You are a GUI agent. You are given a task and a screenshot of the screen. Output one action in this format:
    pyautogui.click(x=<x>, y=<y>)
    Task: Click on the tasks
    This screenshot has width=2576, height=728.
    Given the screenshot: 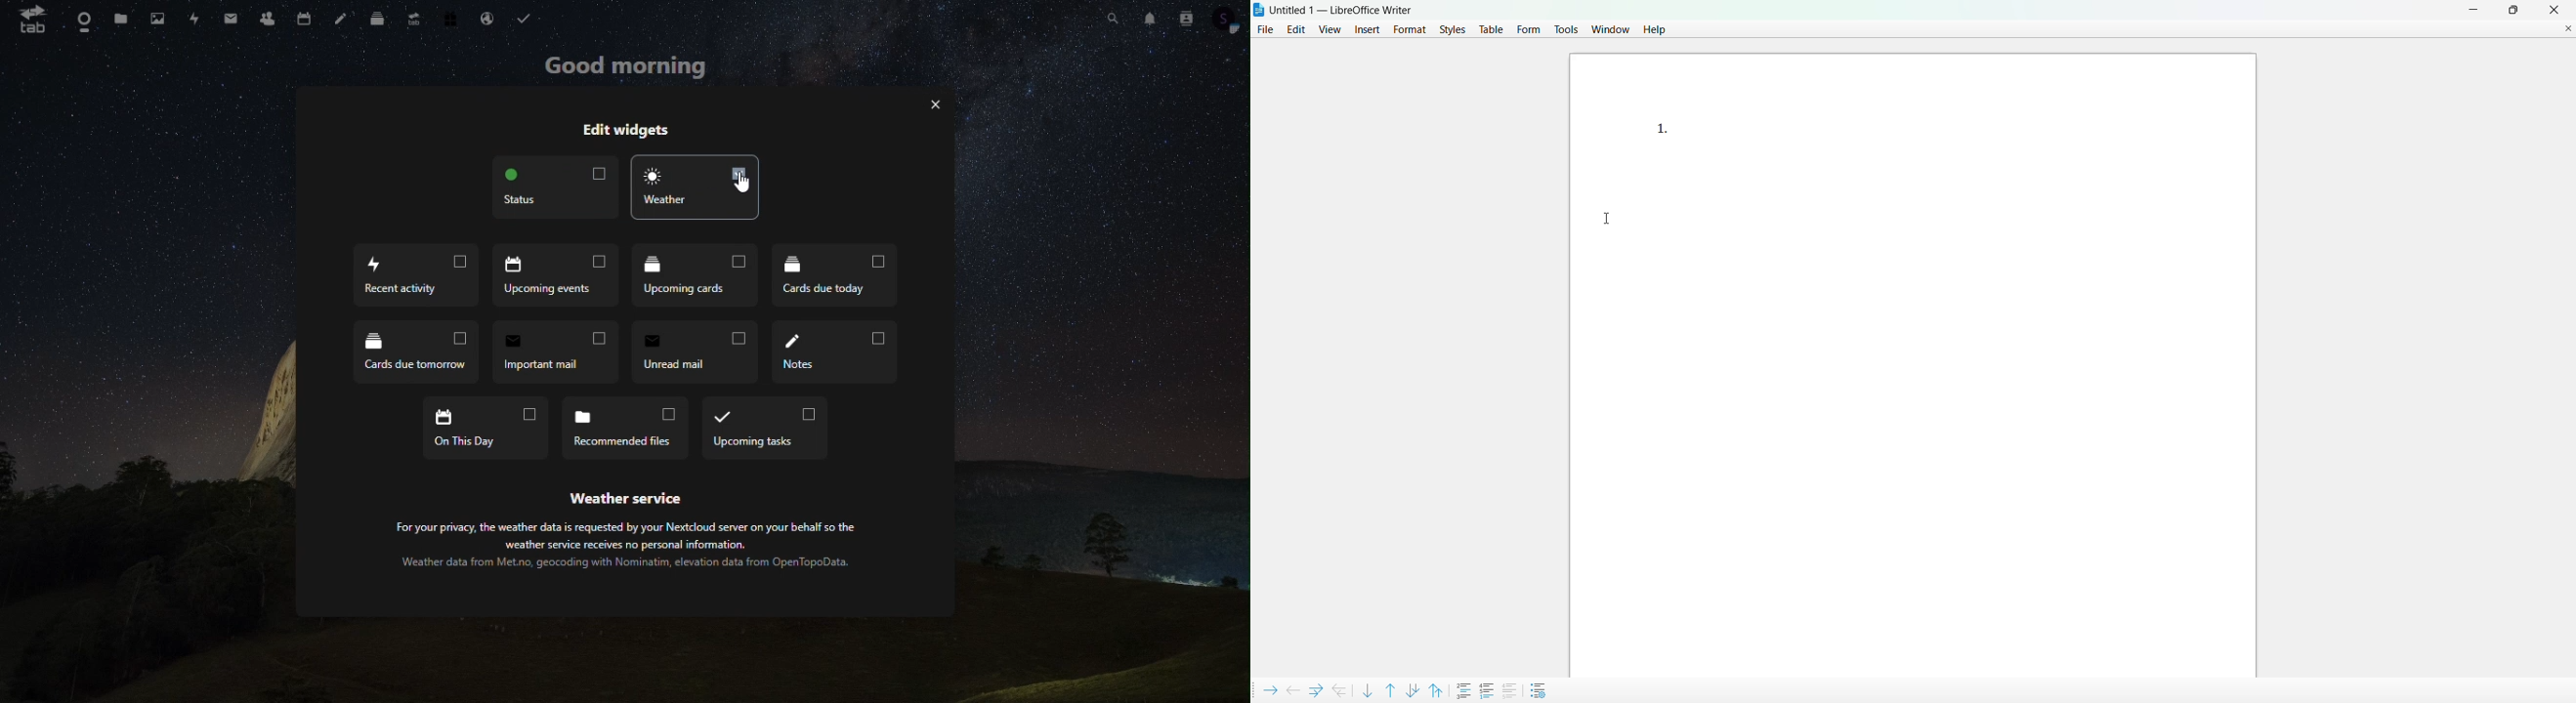 What is the action you would take?
    pyautogui.click(x=524, y=17)
    